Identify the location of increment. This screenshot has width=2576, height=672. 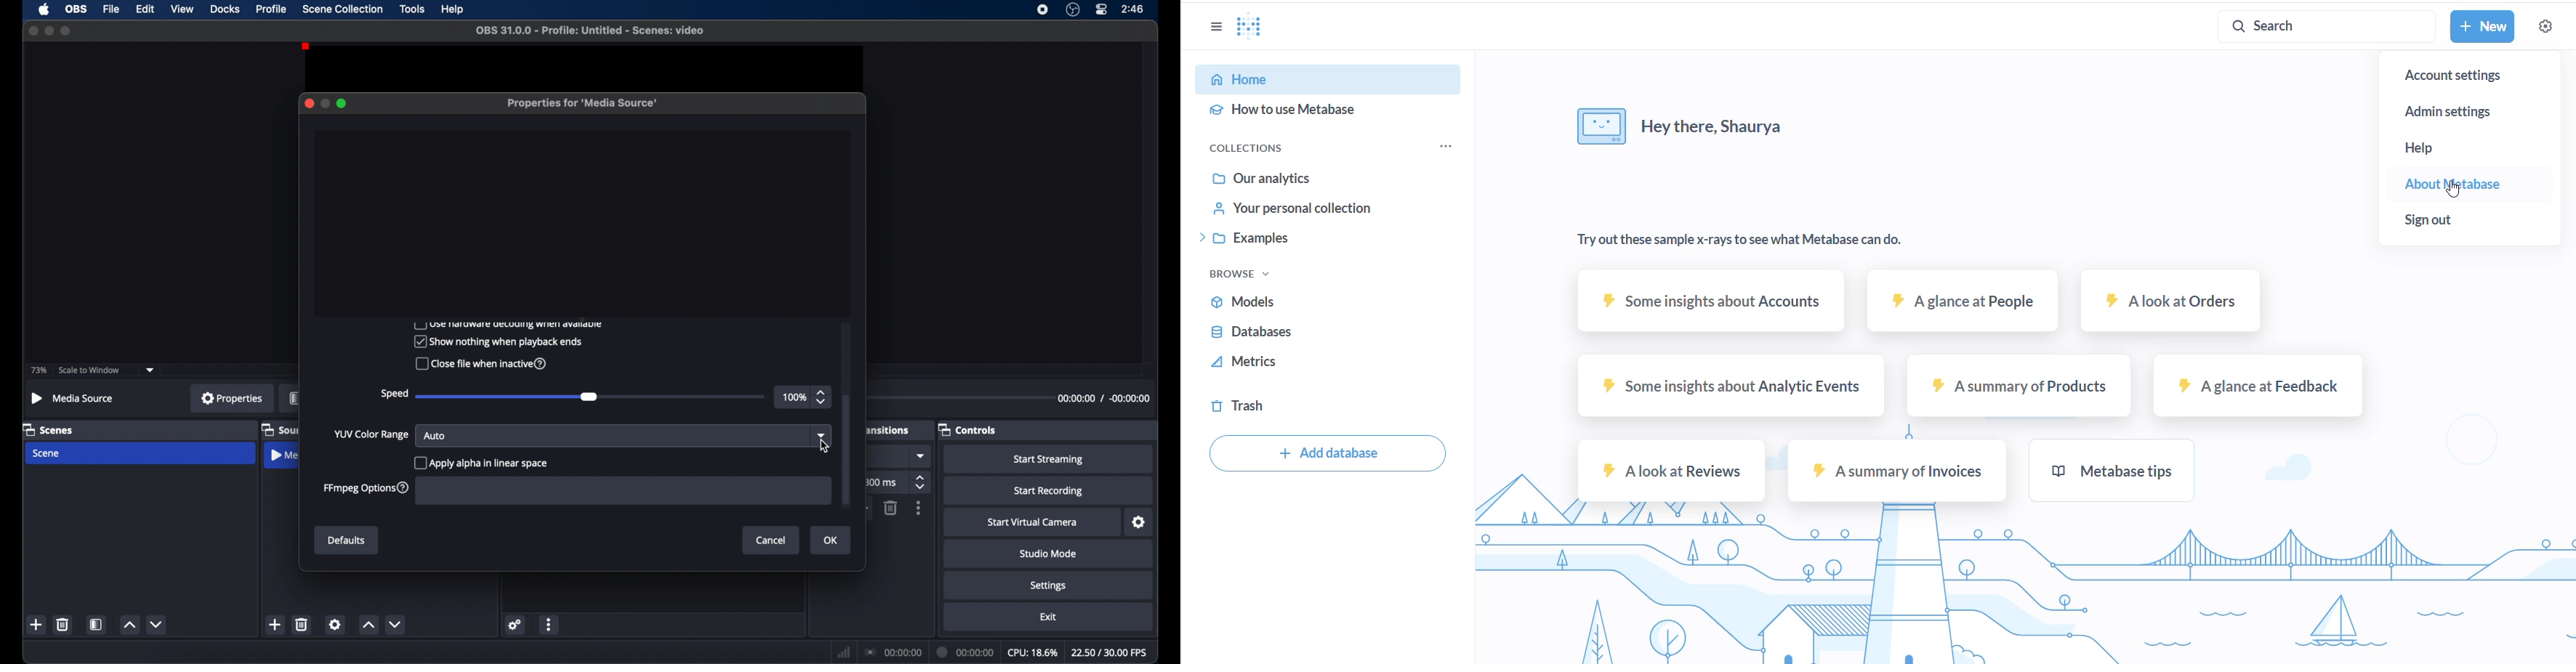
(369, 626).